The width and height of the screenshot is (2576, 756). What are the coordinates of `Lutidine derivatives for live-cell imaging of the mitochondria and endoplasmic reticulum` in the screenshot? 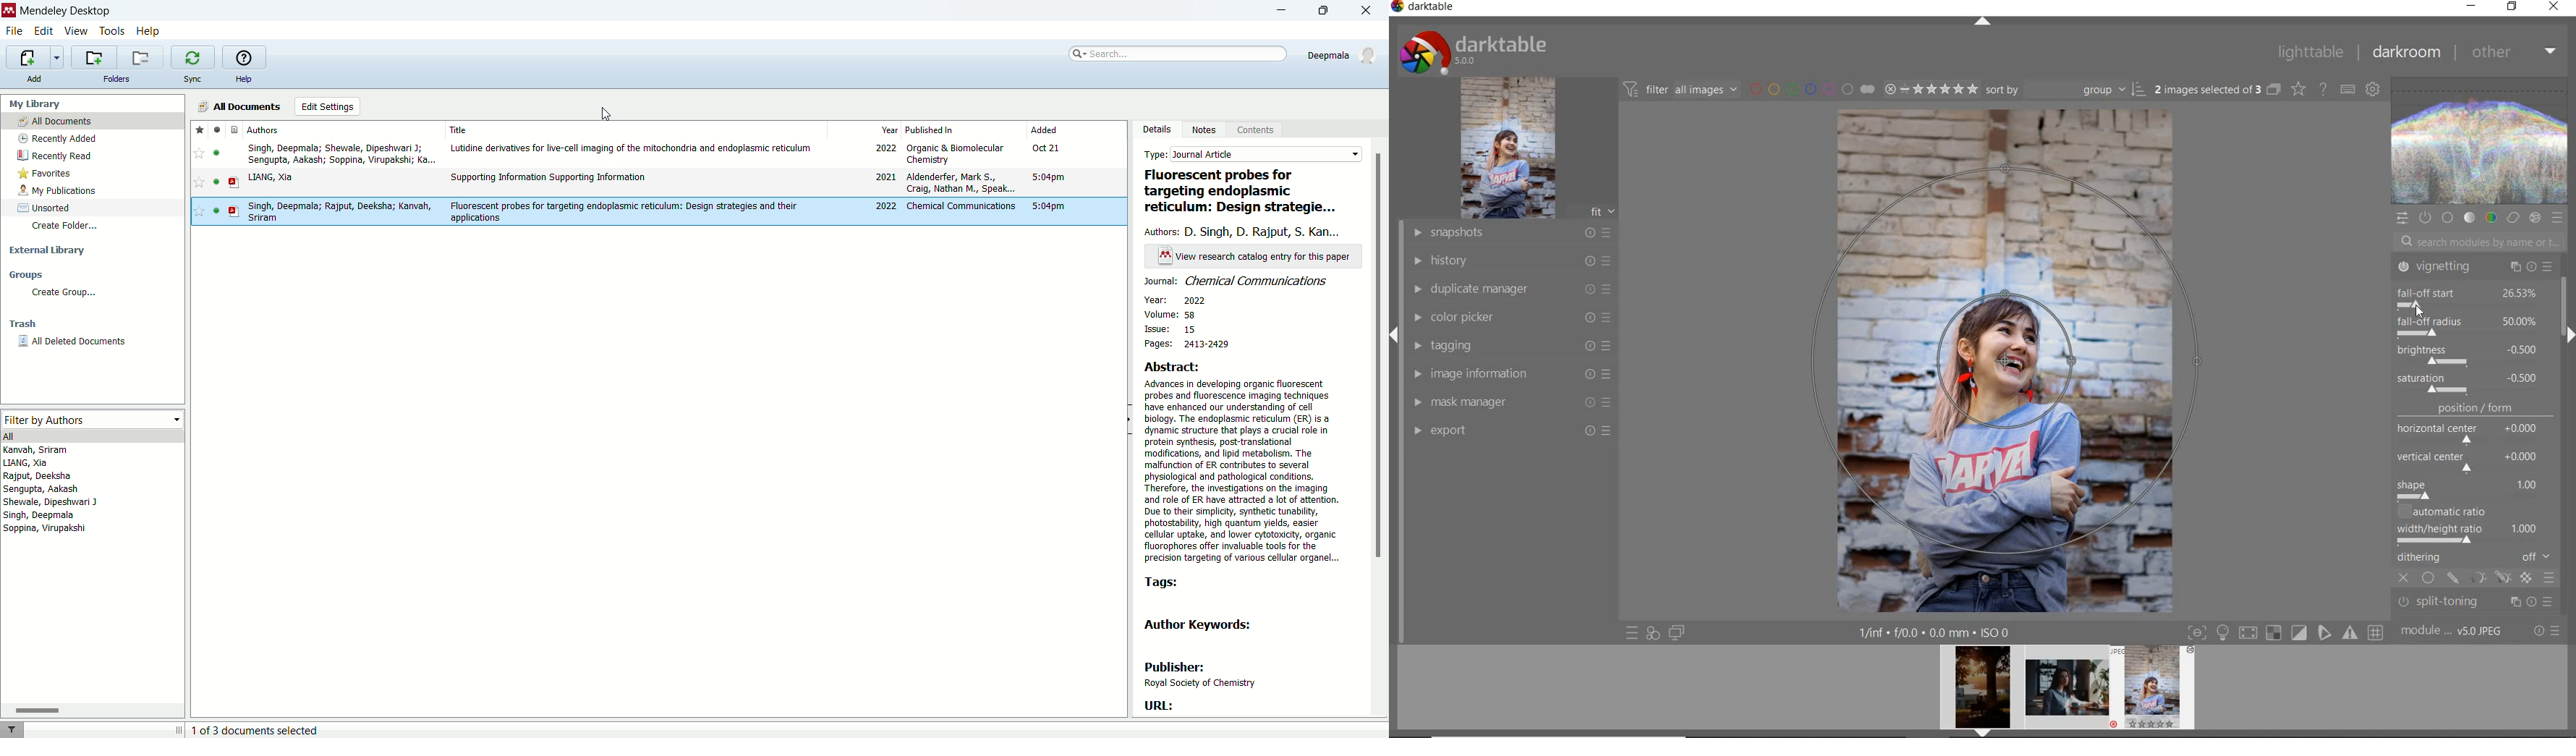 It's located at (632, 149).